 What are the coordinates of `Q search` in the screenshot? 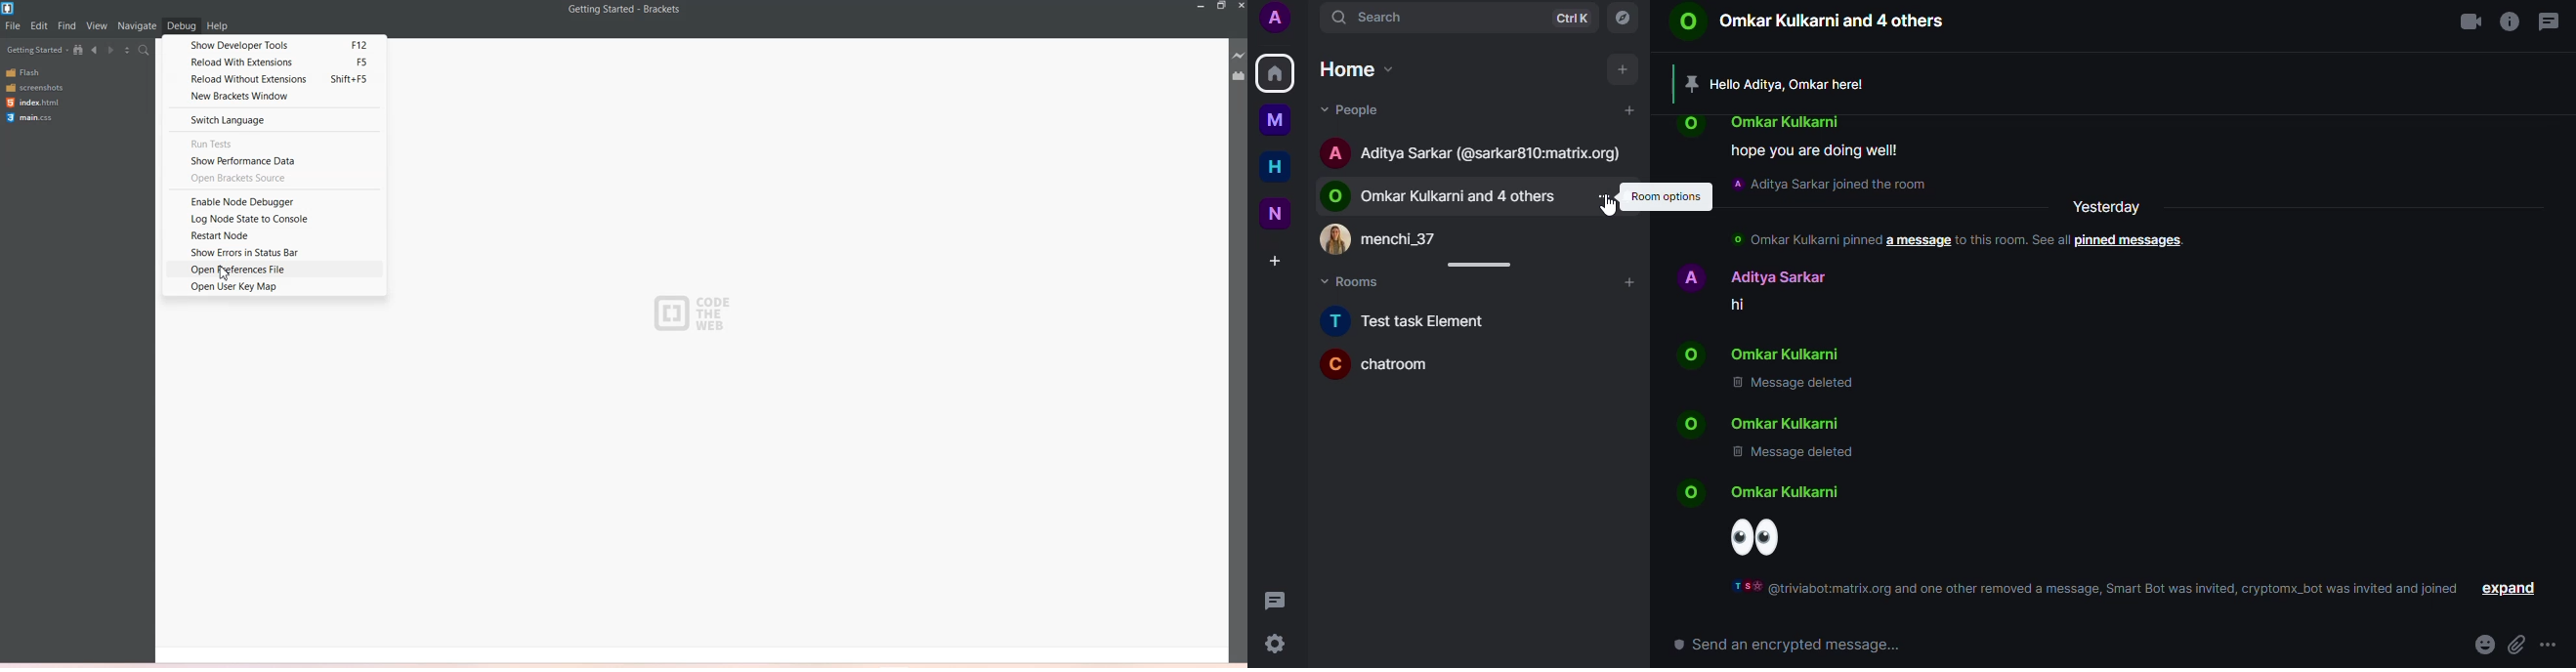 It's located at (1375, 19).